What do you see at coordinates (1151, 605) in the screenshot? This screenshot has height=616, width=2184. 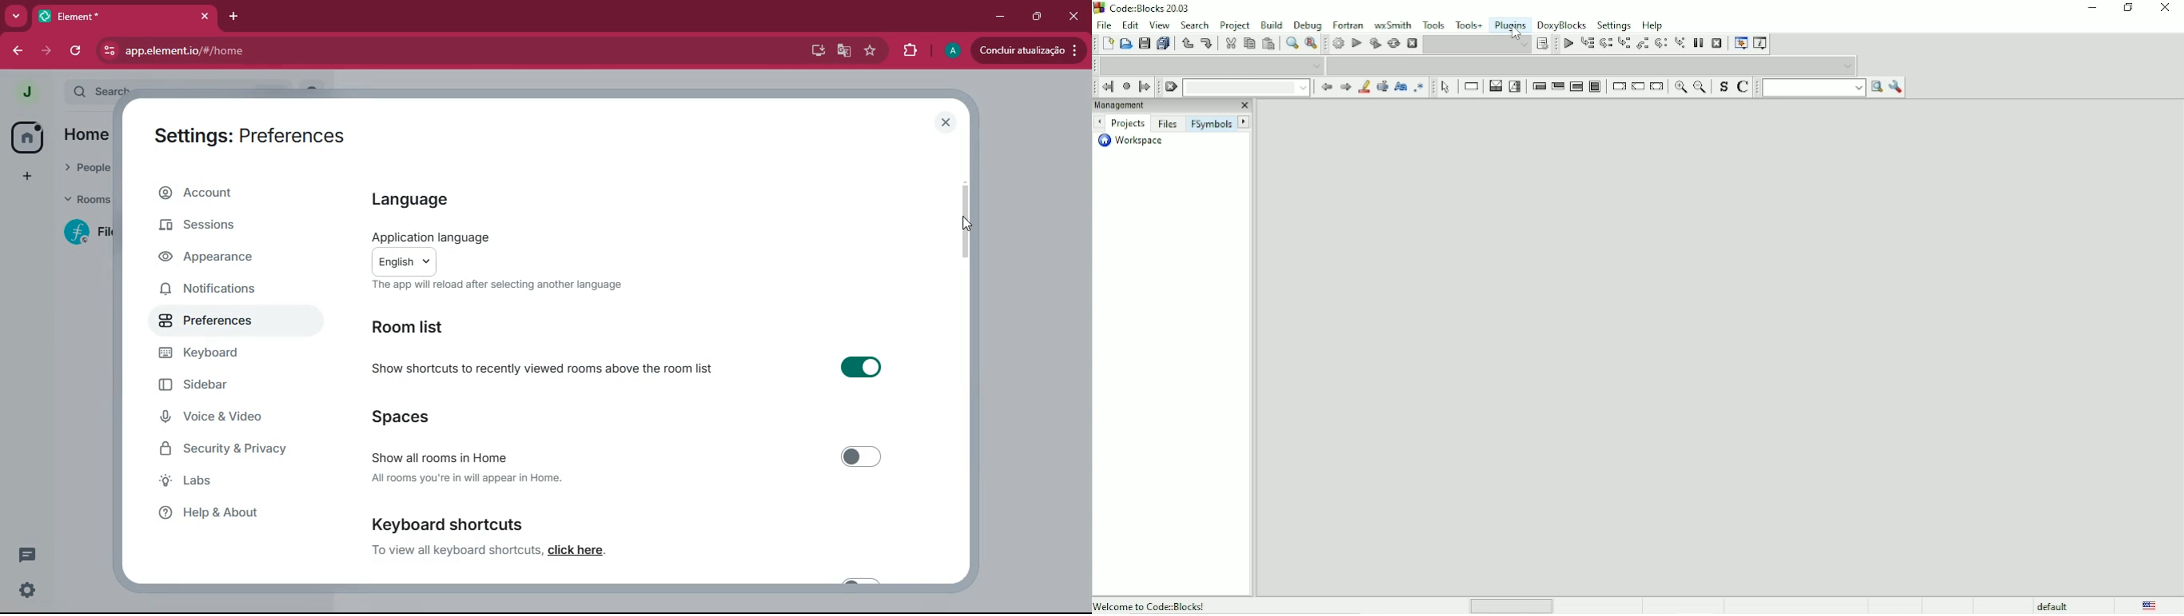 I see `Welcome to Code::Blocks!` at bounding box center [1151, 605].